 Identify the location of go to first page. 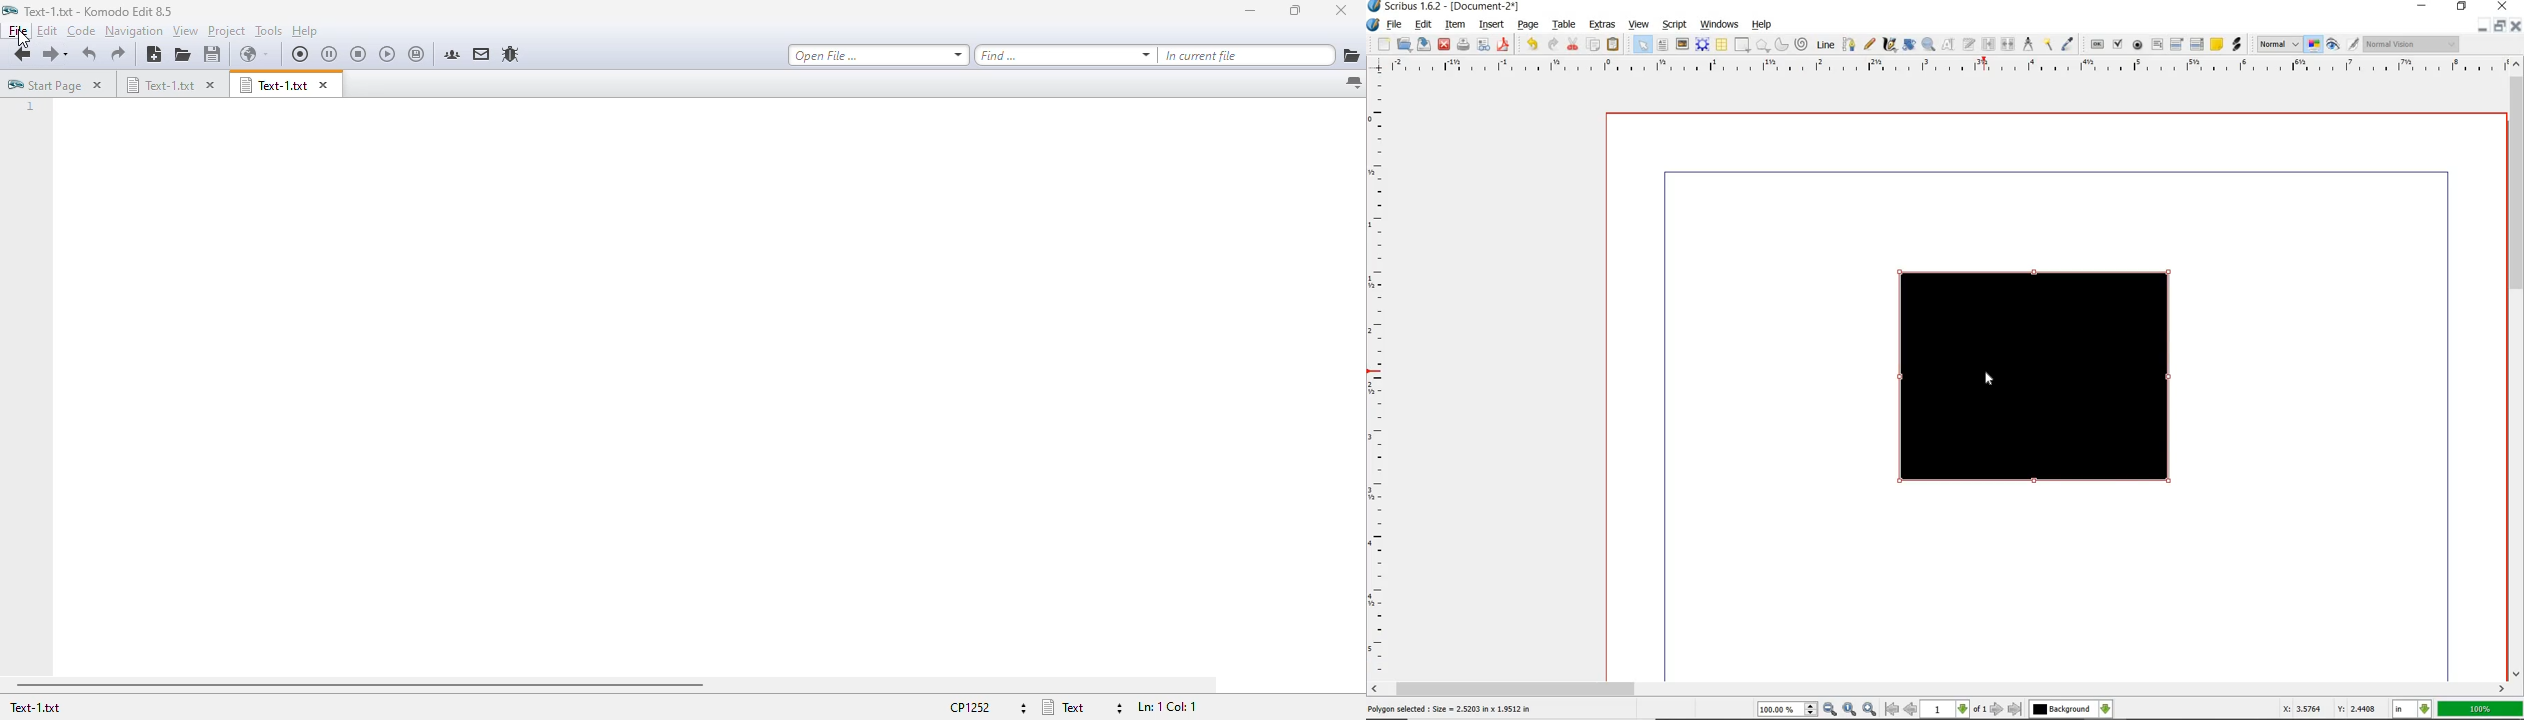
(1892, 710).